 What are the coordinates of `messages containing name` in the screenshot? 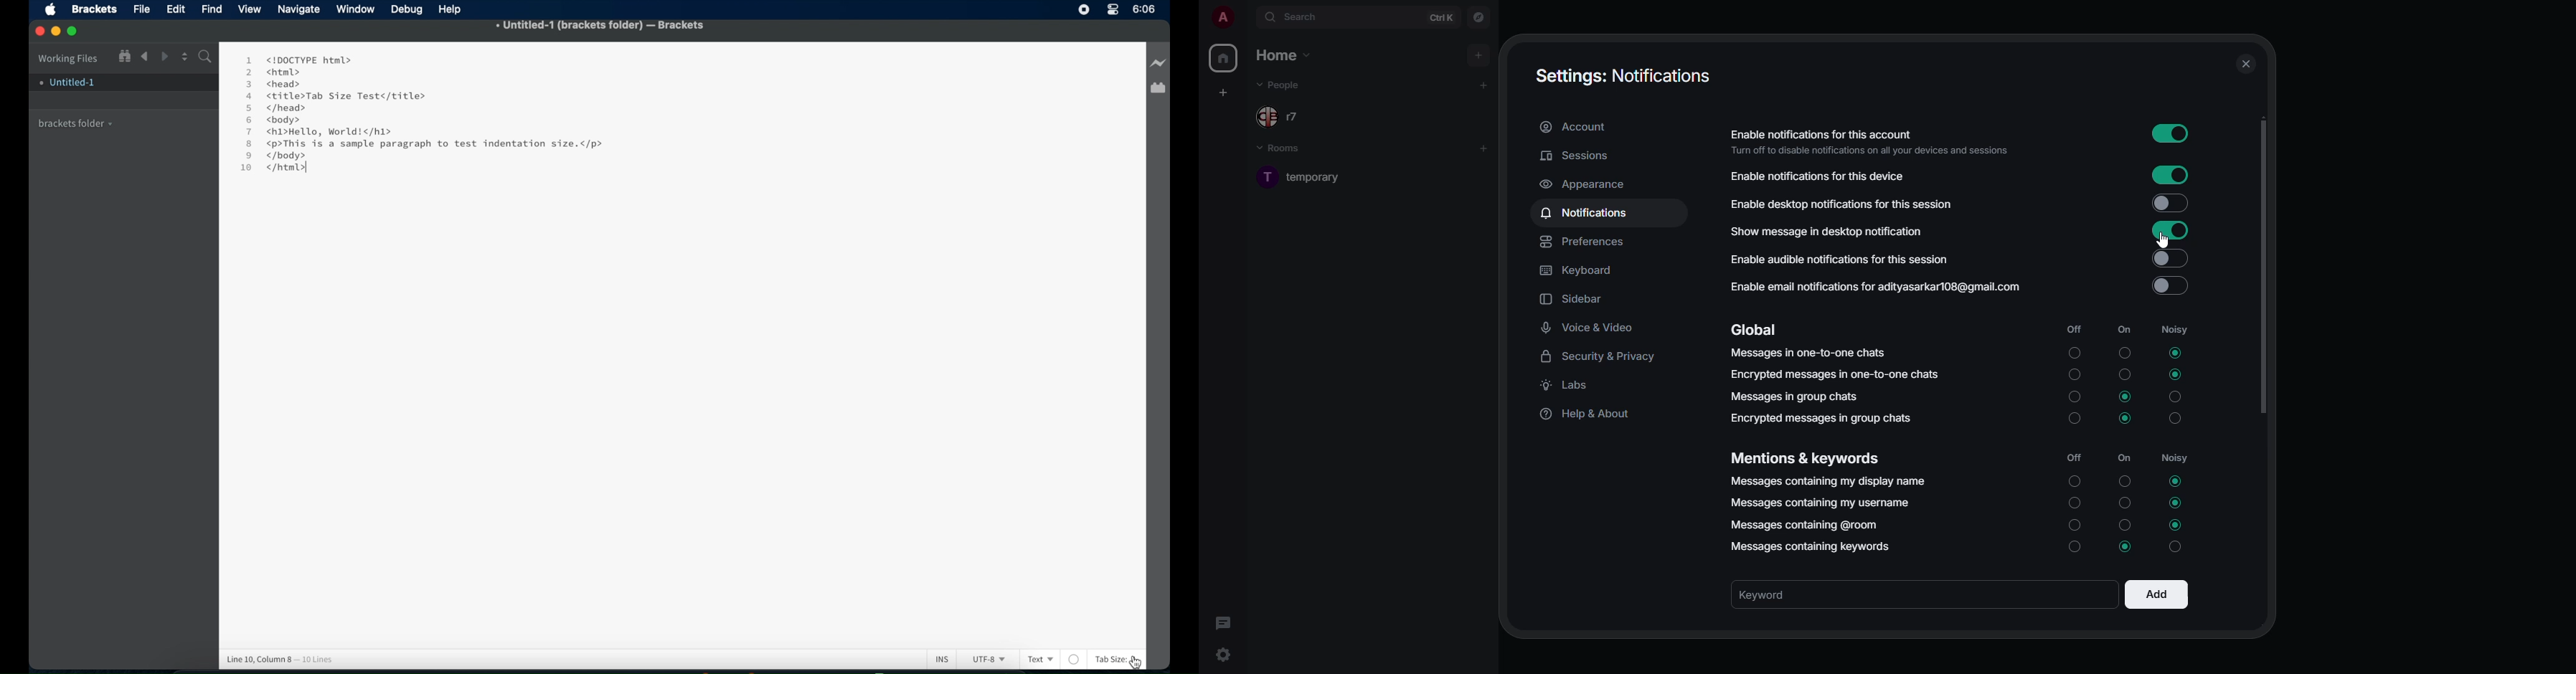 It's located at (1830, 481).